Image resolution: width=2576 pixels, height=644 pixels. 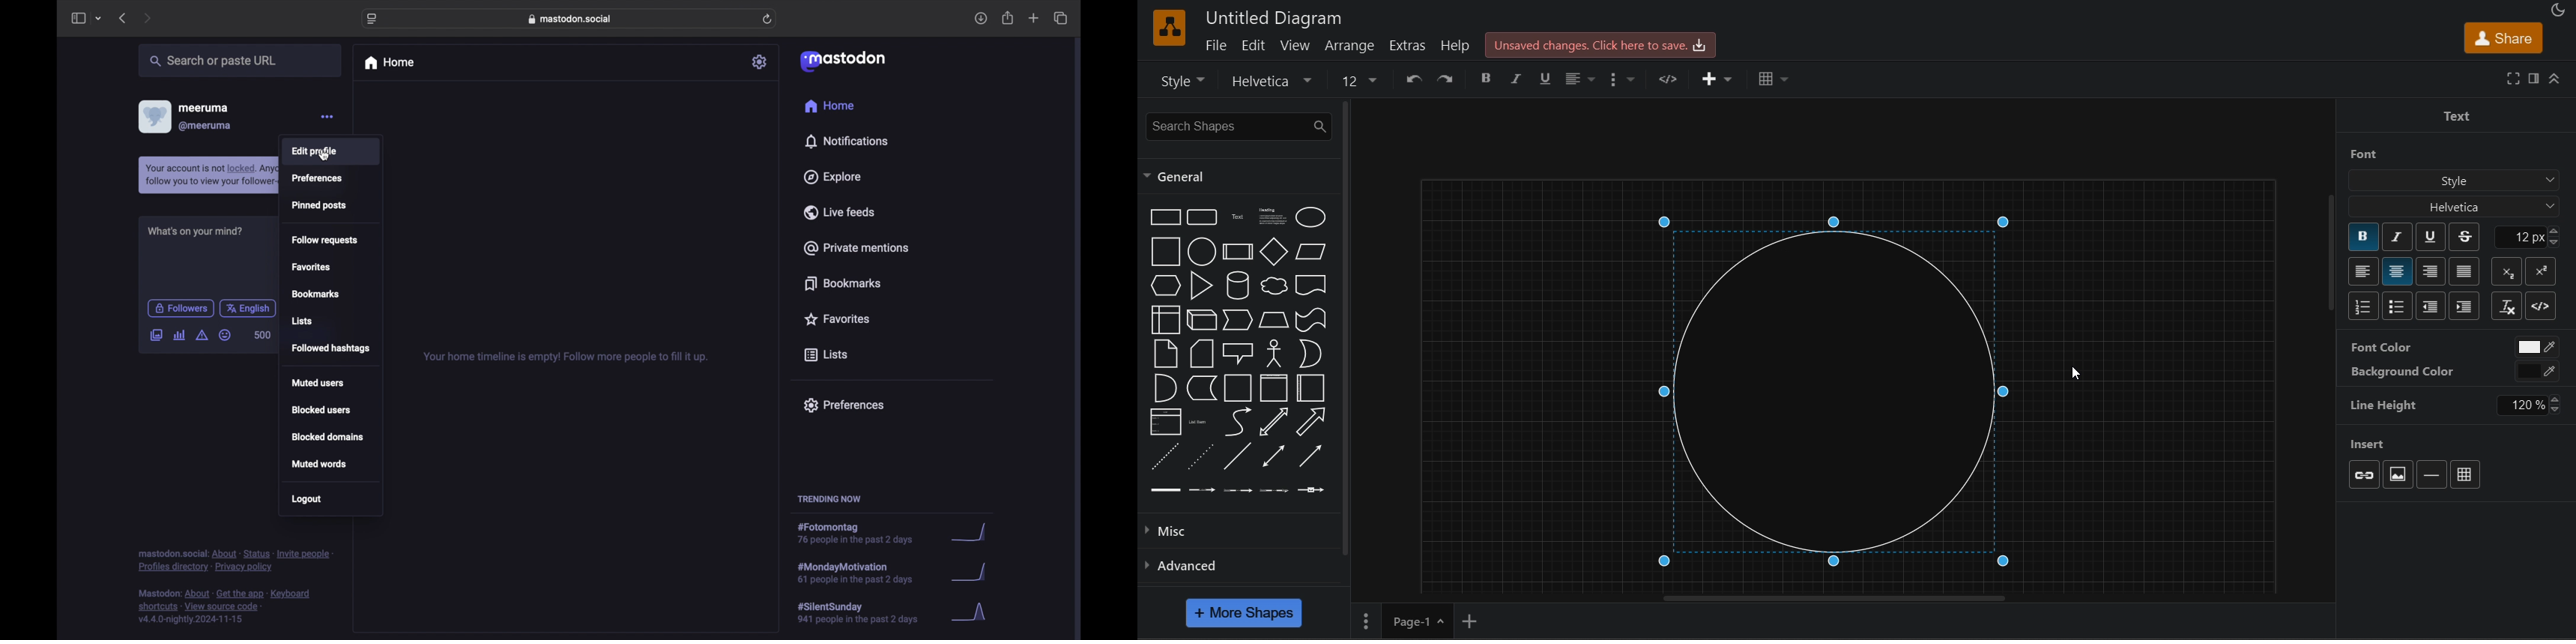 What do you see at coordinates (2466, 473) in the screenshot?
I see `table` at bounding box center [2466, 473].